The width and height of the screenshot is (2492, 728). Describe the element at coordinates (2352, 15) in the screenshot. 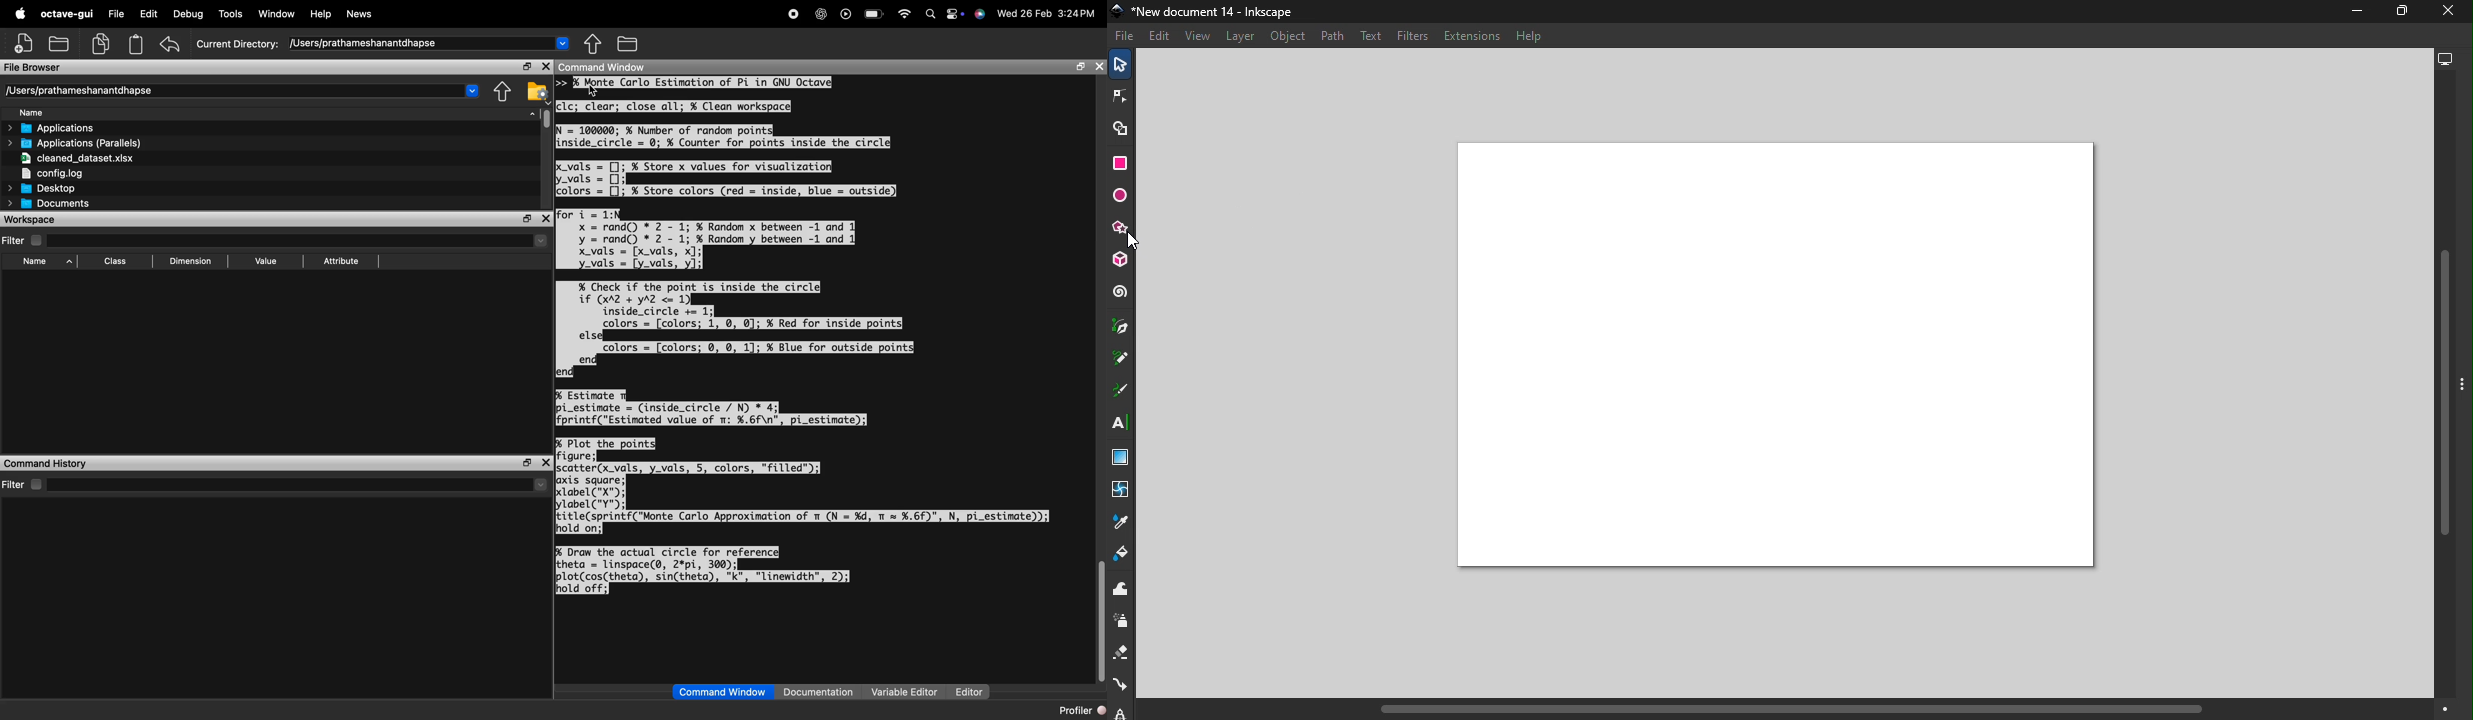

I see `Minimize` at that location.